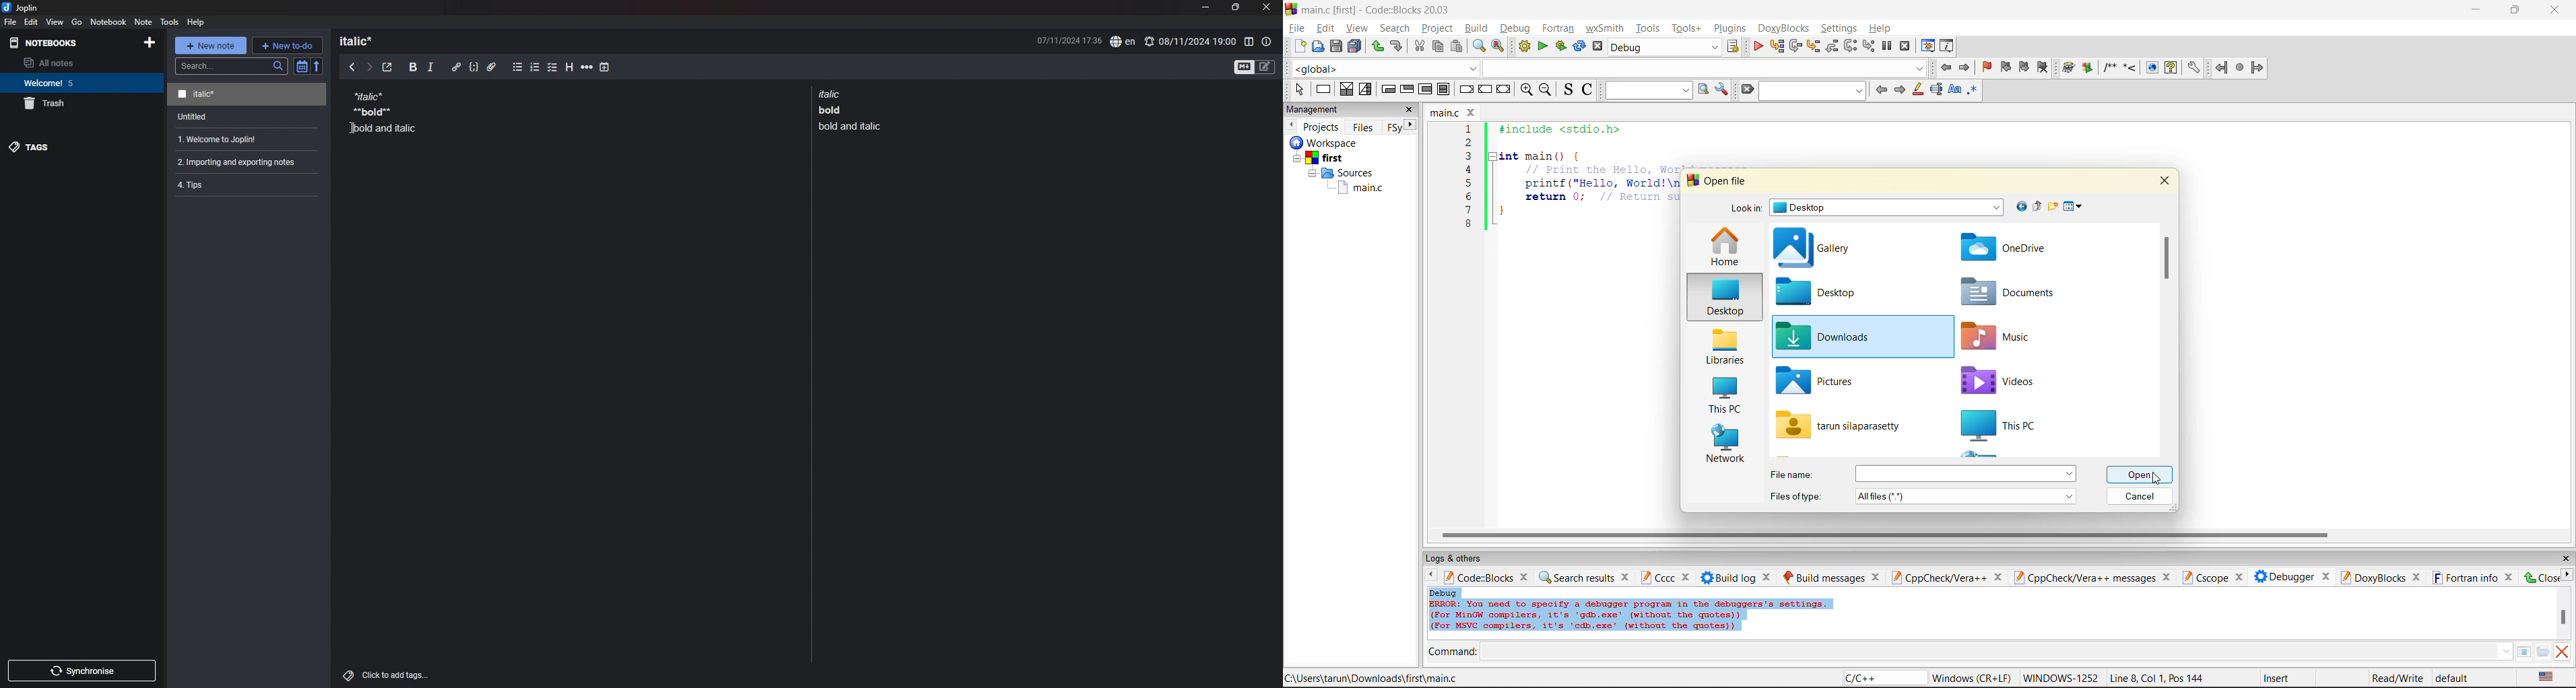 The width and height of the screenshot is (2576, 700). I want to click on tools+, so click(1686, 28).